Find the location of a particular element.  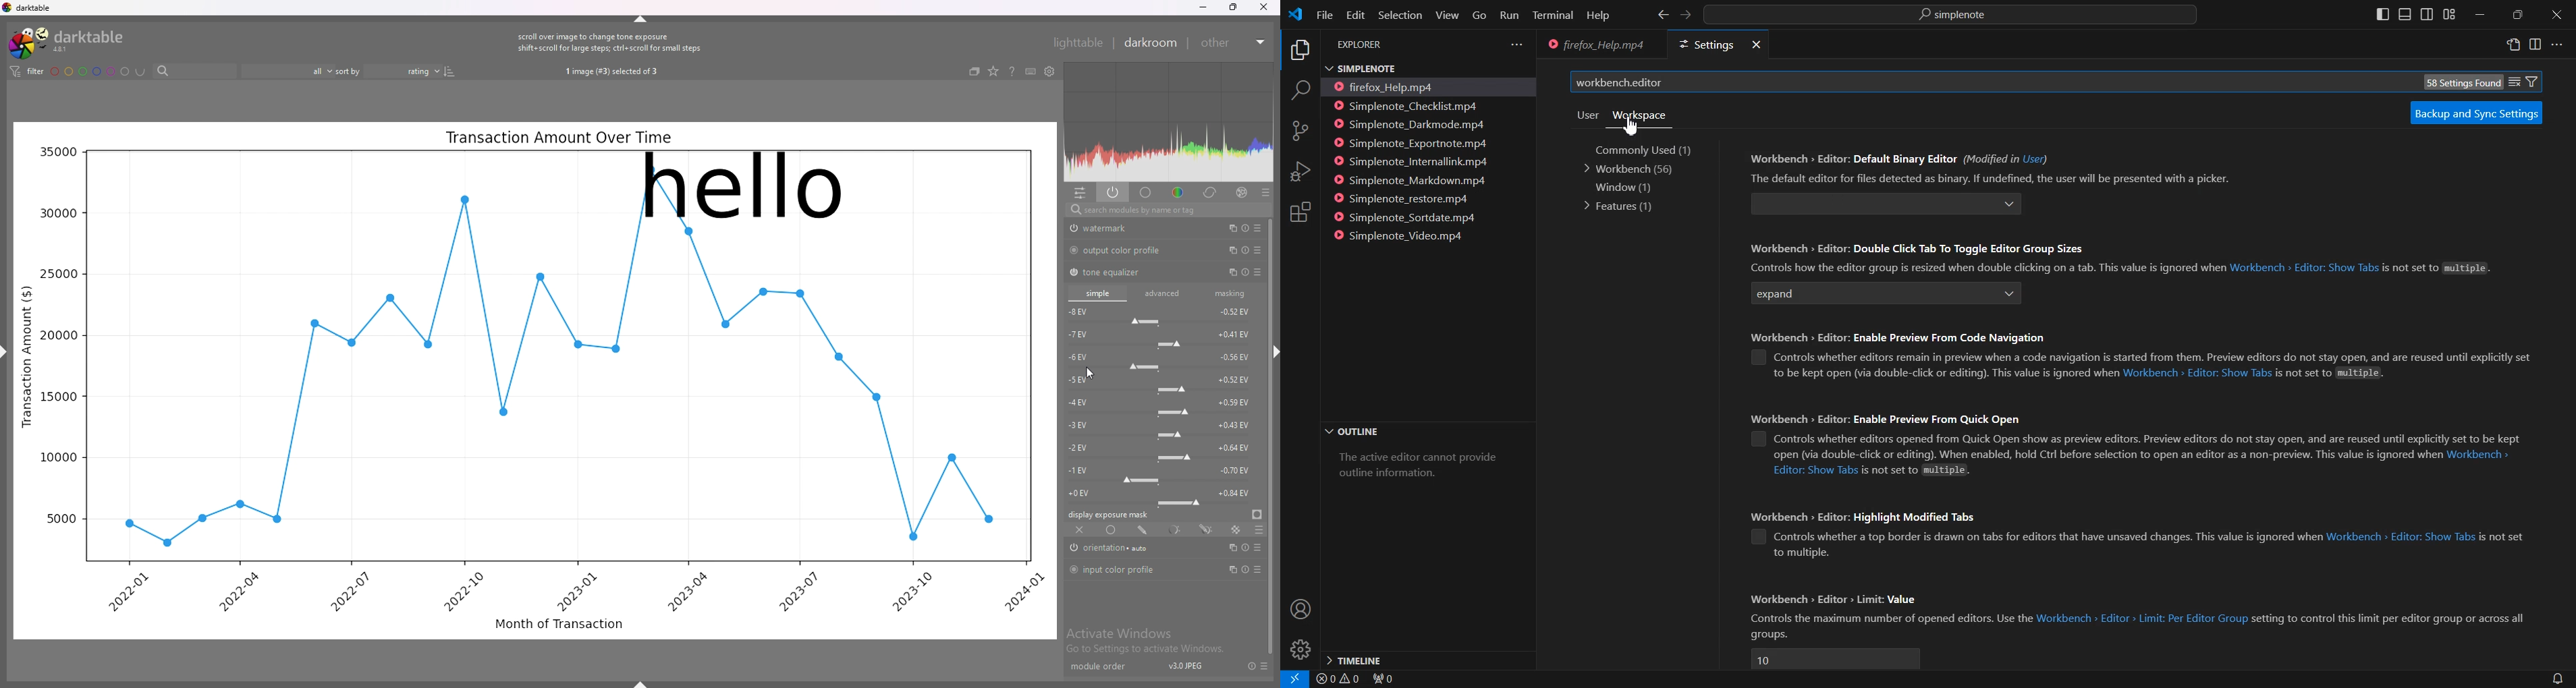

Transaction Amount Over Time is located at coordinates (558, 137).